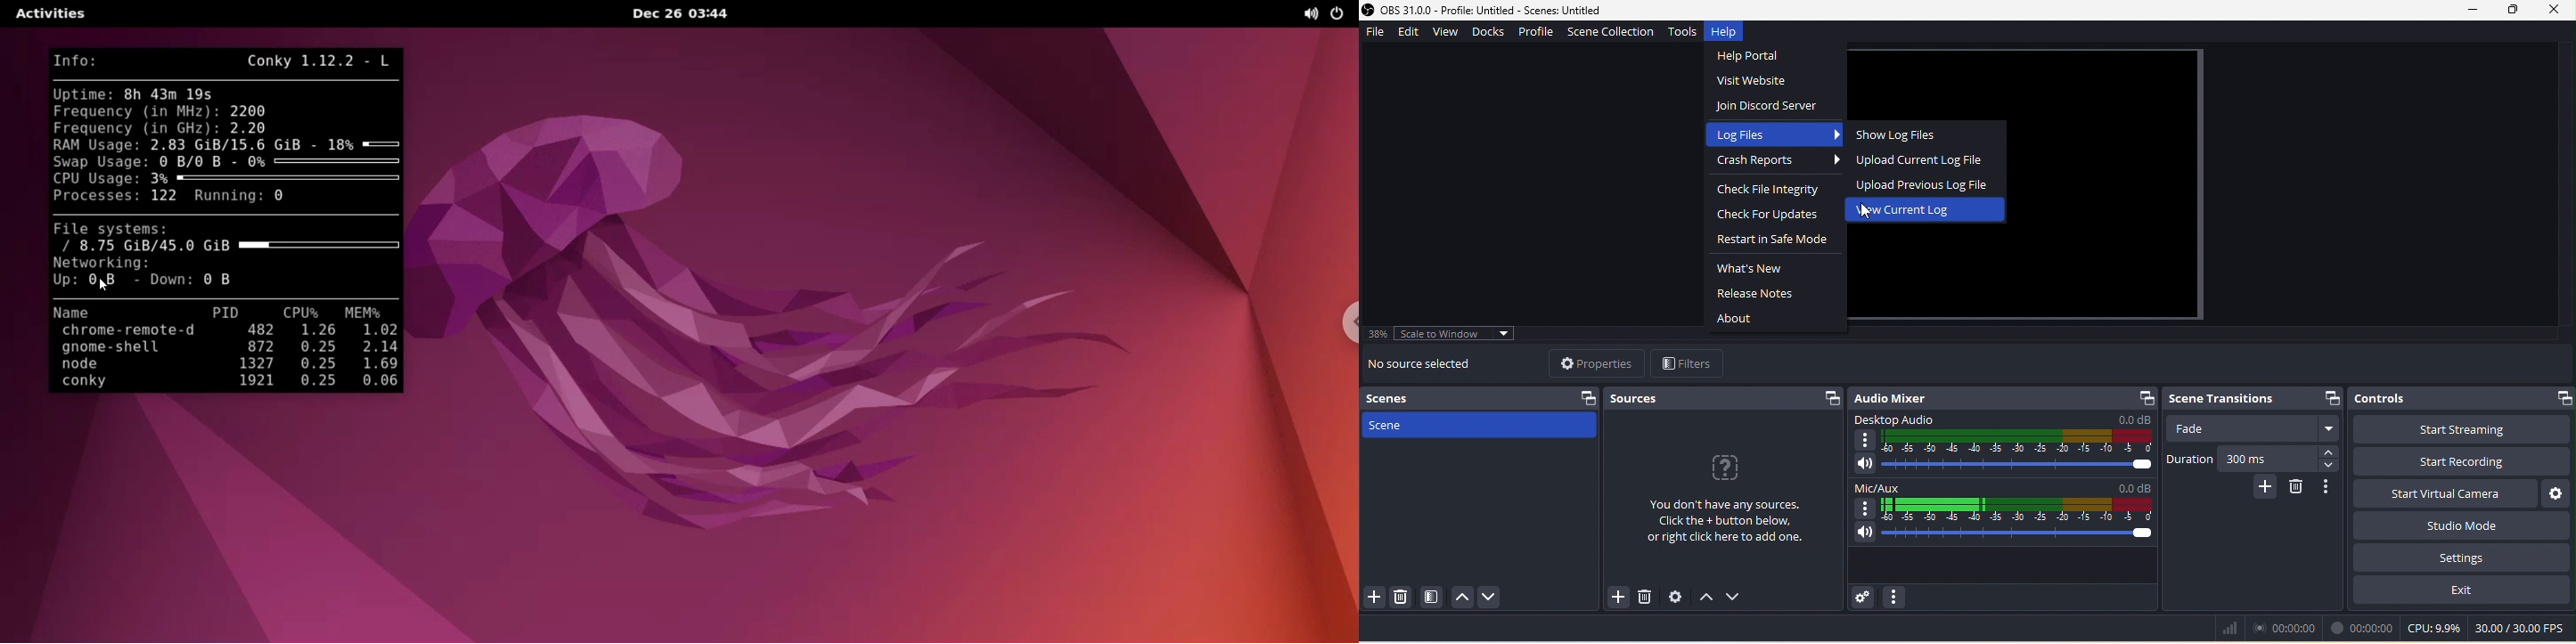 The width and height of the screenshot is (2576, 644). I want to click on controls, so click(2462, 395).